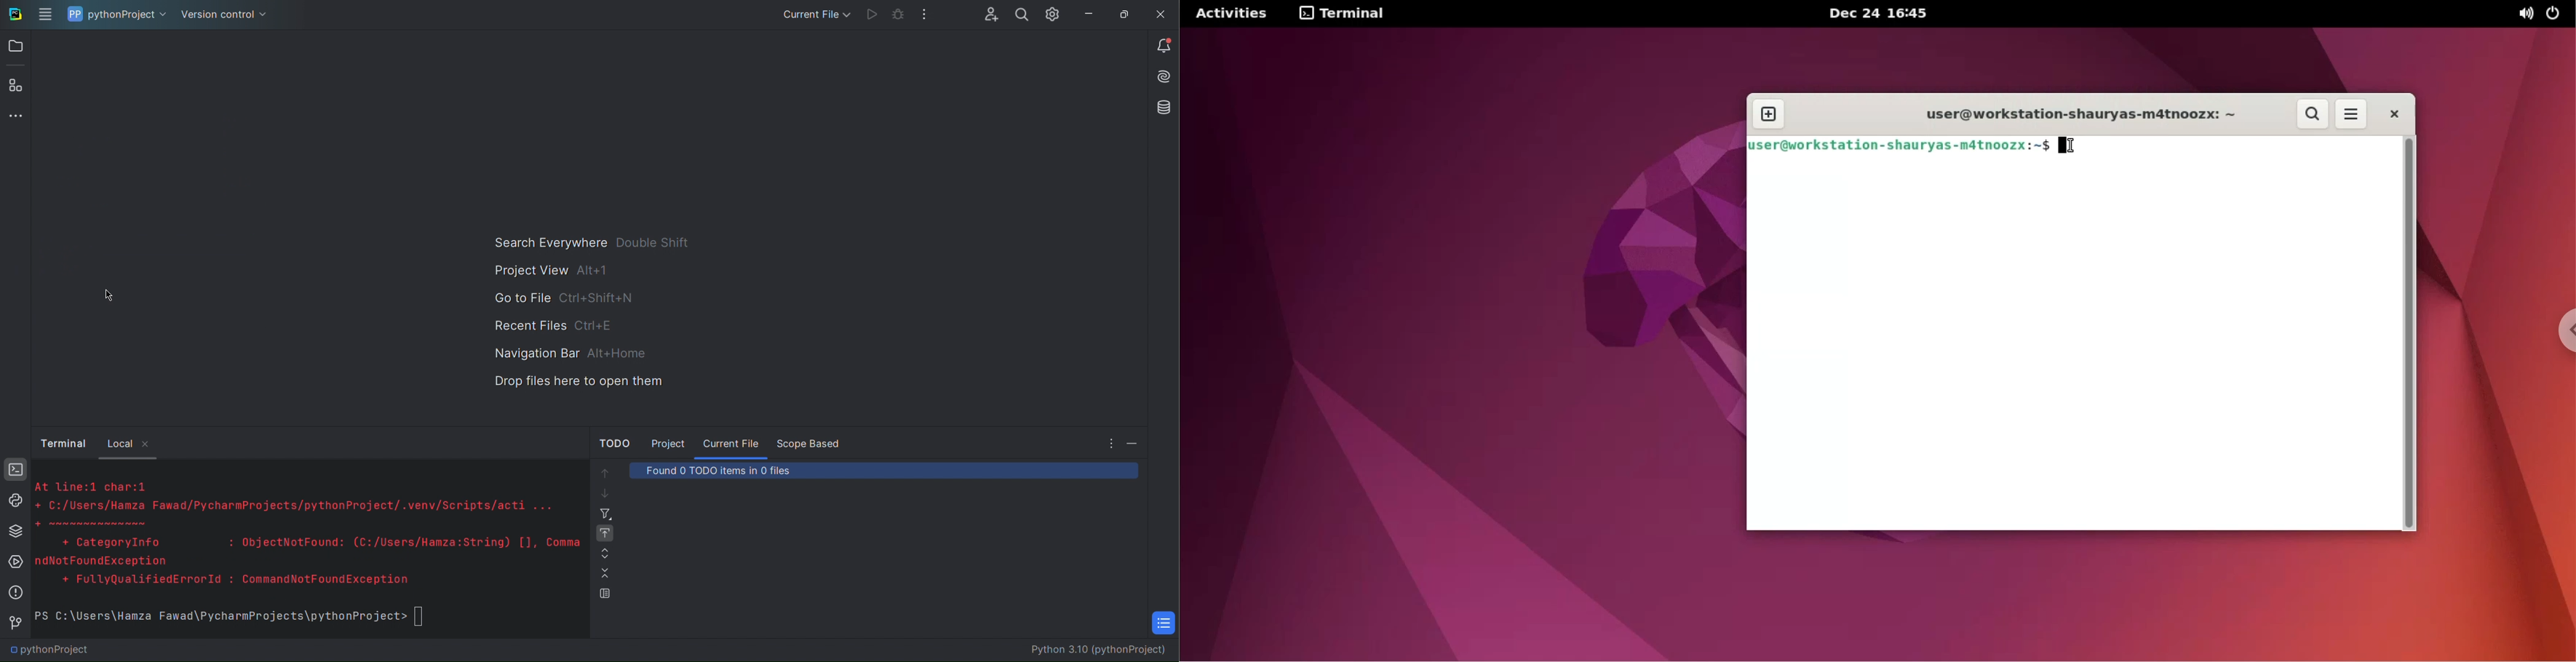  I want to click on Python 3.10 (pythonProject), so click(1103, 651).